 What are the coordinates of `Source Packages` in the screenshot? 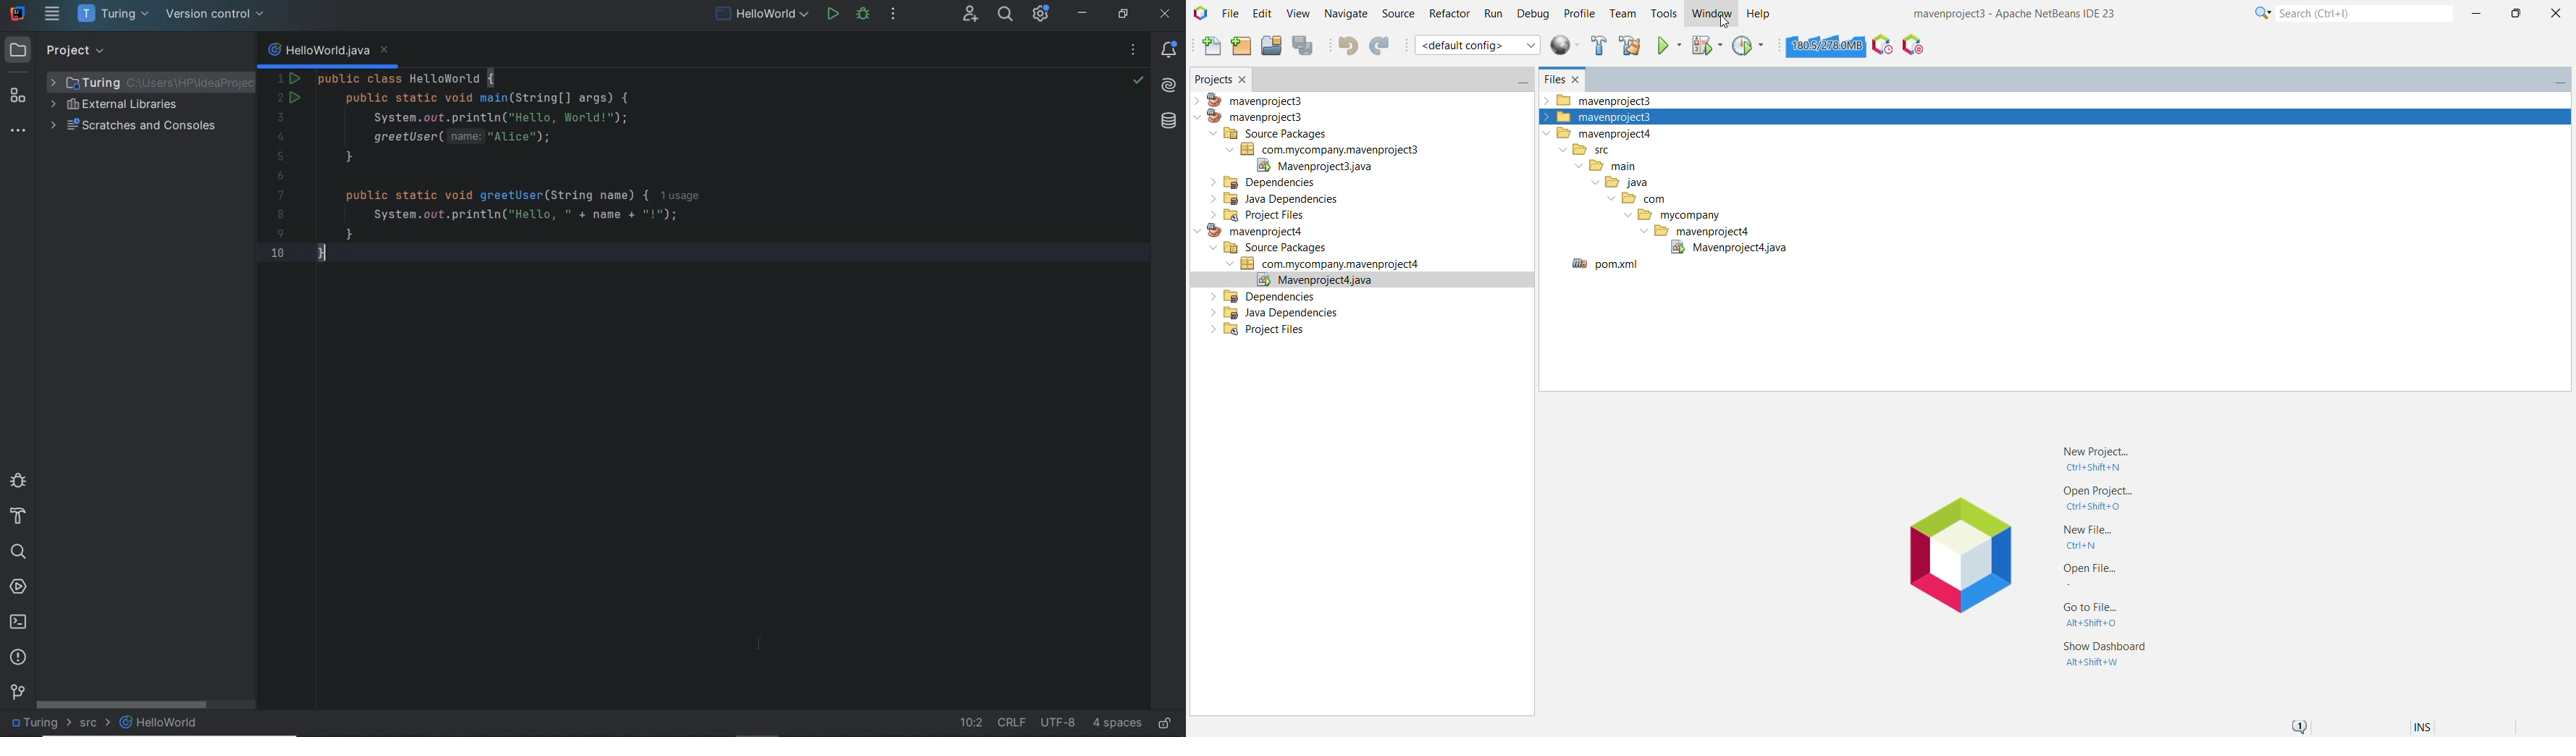 It's located at (1270, 248).